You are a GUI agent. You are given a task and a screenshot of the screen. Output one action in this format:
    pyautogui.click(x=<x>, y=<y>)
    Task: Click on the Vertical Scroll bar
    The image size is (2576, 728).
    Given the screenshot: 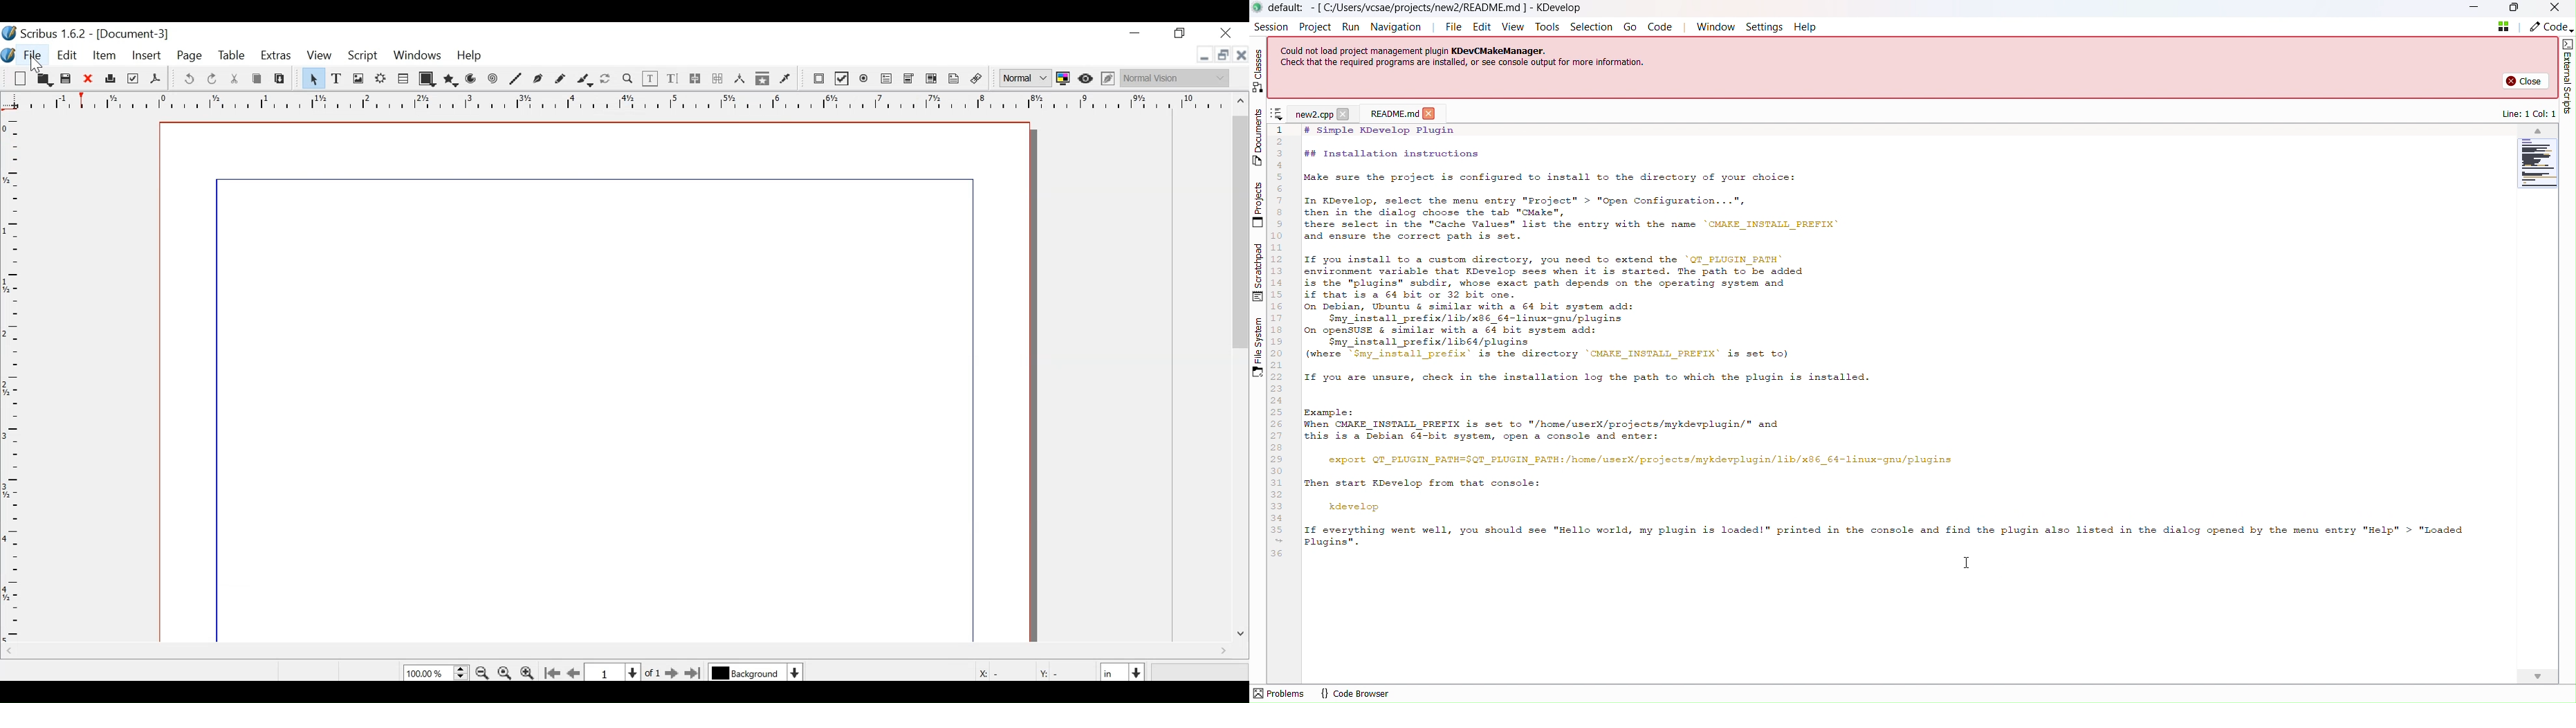 What is the action you would take?
    pyautogui.click(x=1242, y=231)
    